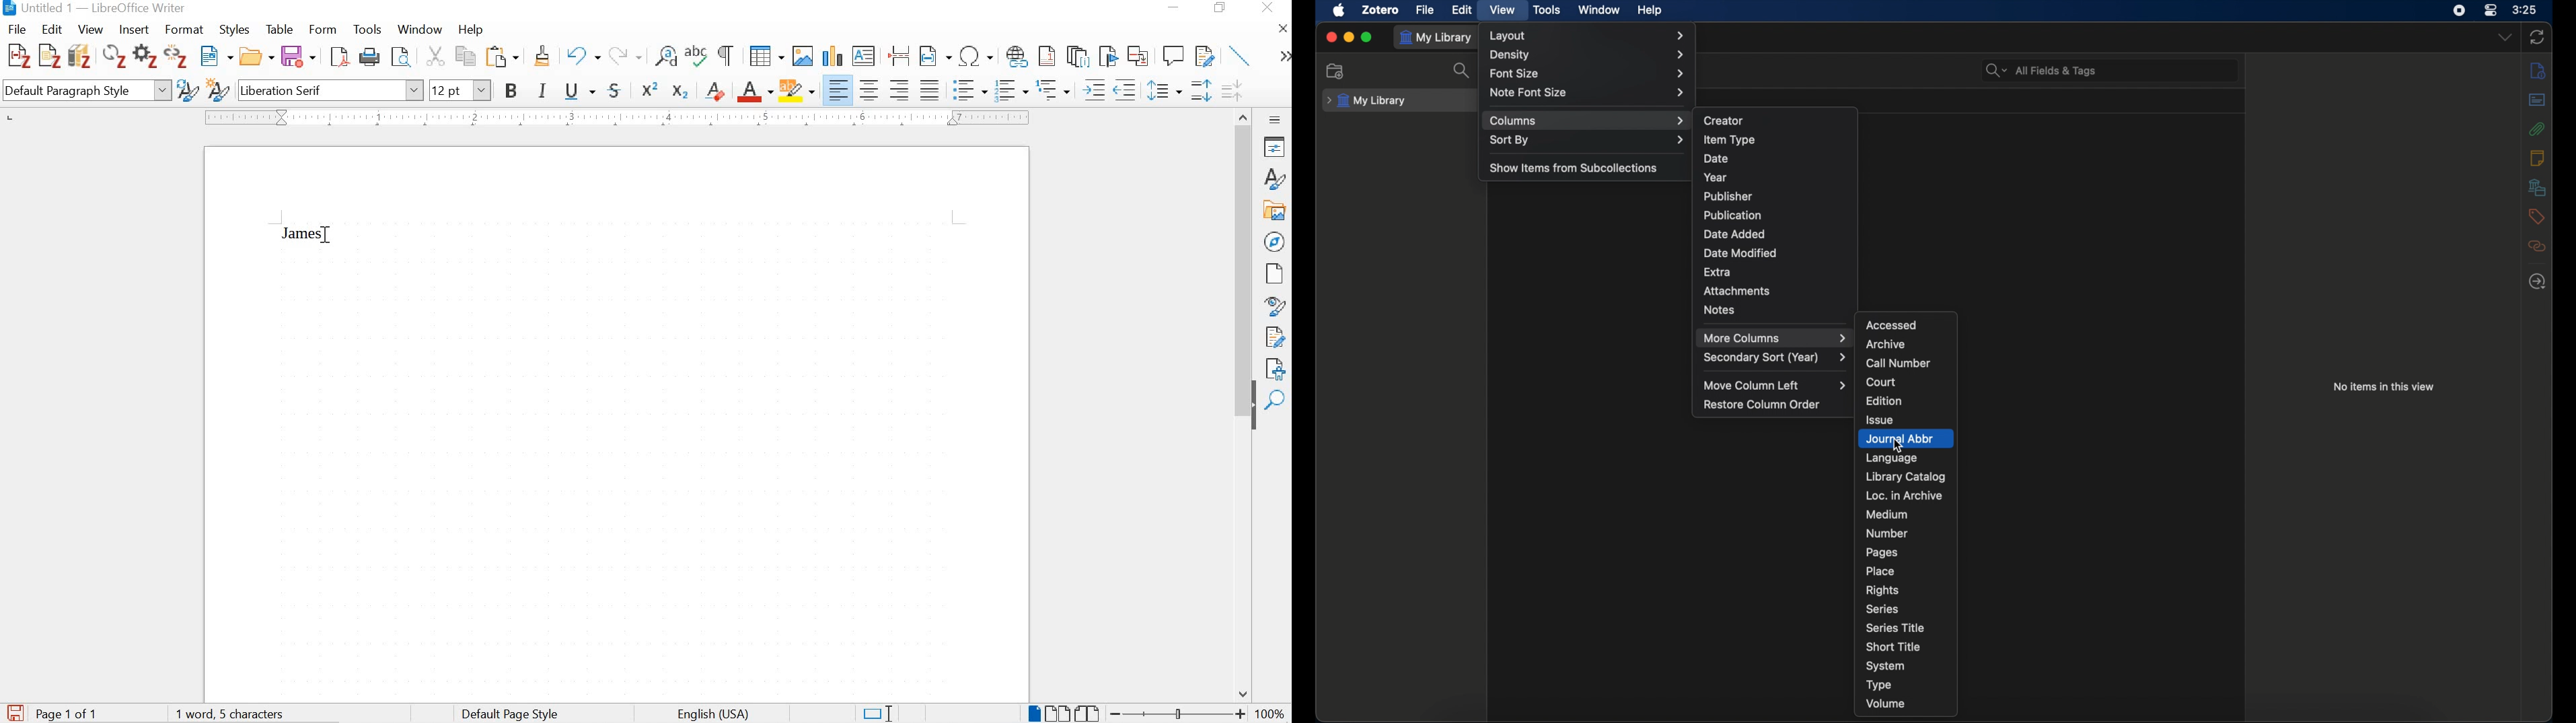 The height and width of the screenshot is (728, 2576). What do you see at coordinates (464, 56) in the screenshot?
I see `copy` at bounding box center [464, 56].